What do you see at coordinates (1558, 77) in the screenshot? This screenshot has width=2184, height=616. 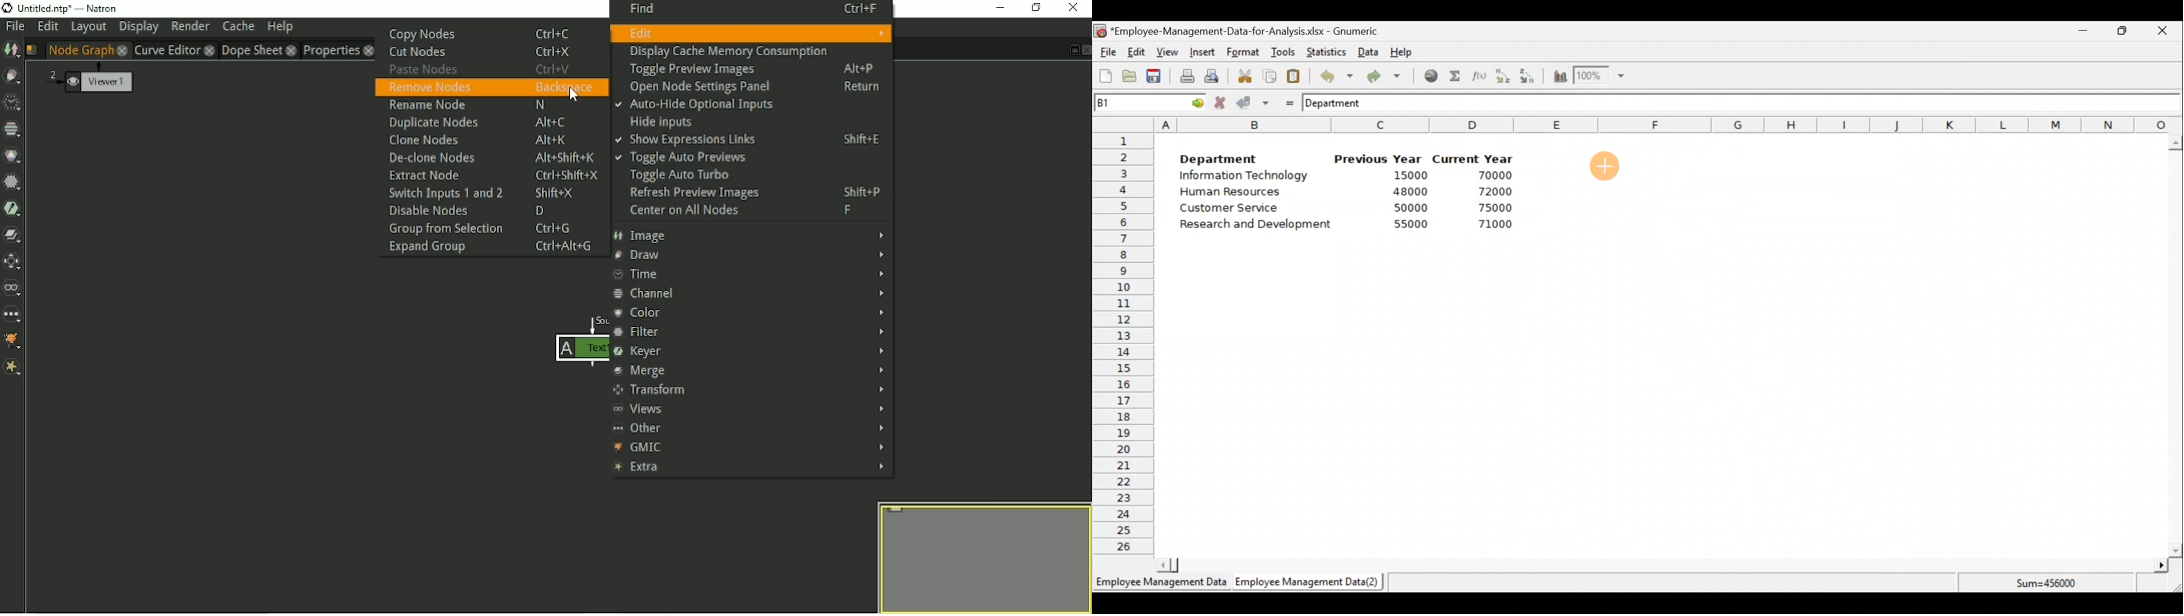 I see `Insert a chart` at bounding box center [1558, 77].